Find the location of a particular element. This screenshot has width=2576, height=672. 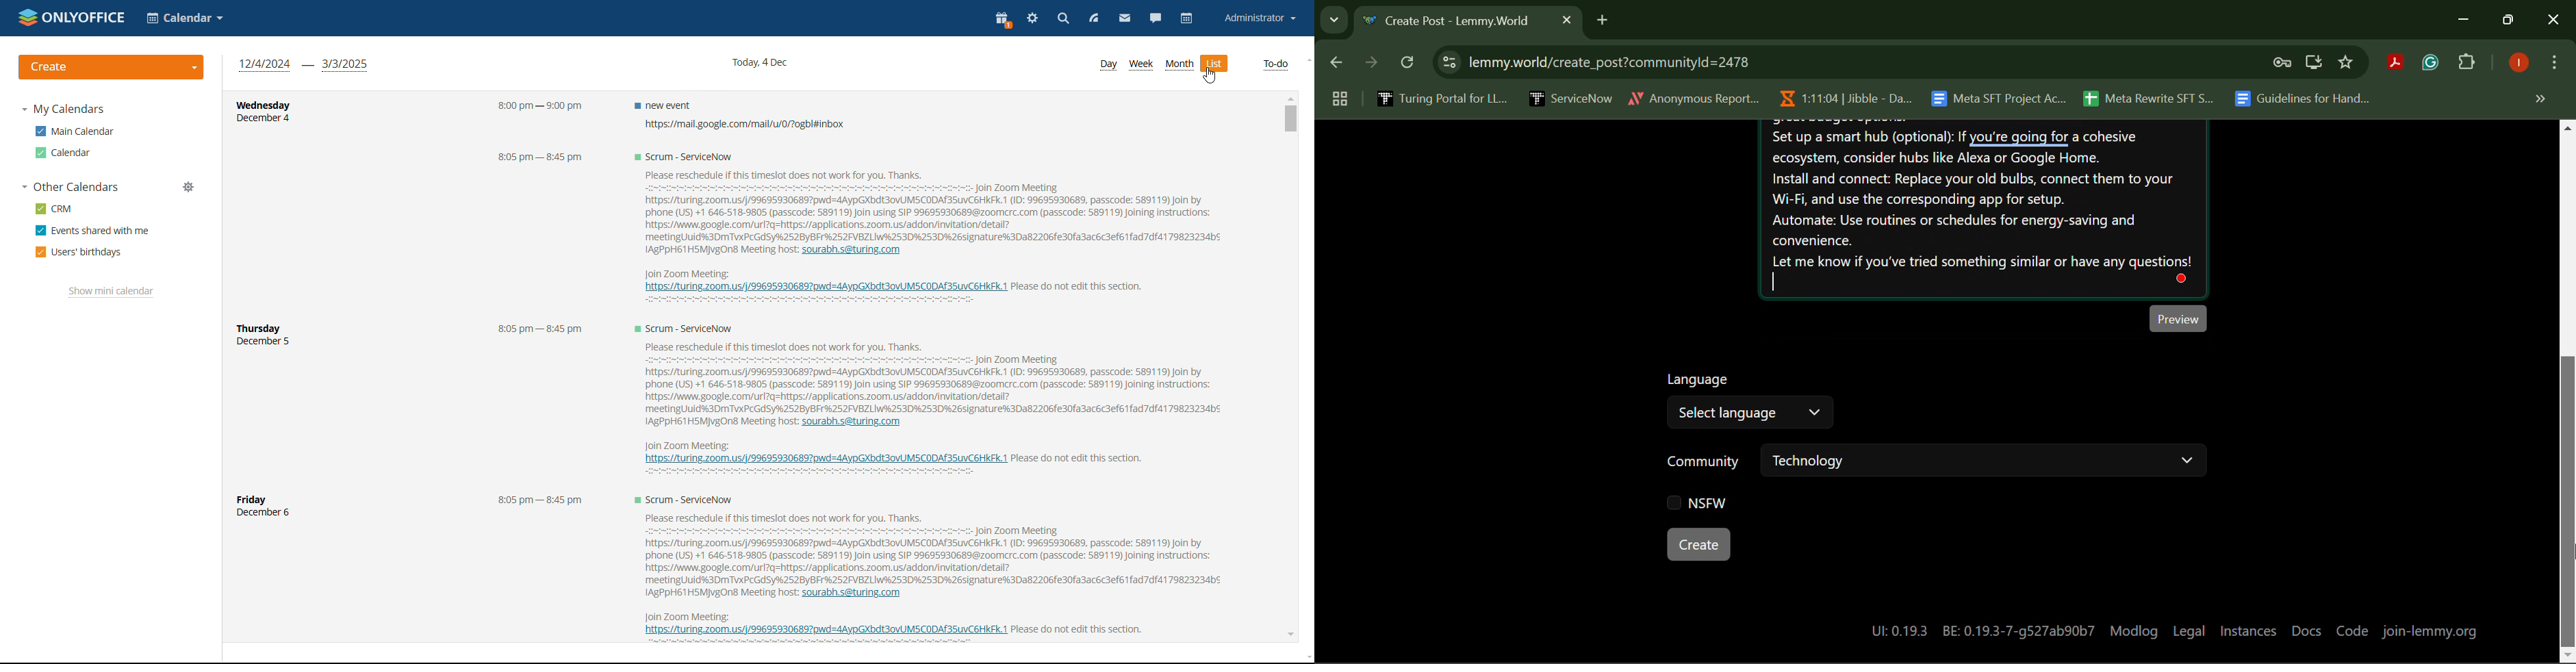

Please do not edit this section. is located at coordinates (1080, 458).